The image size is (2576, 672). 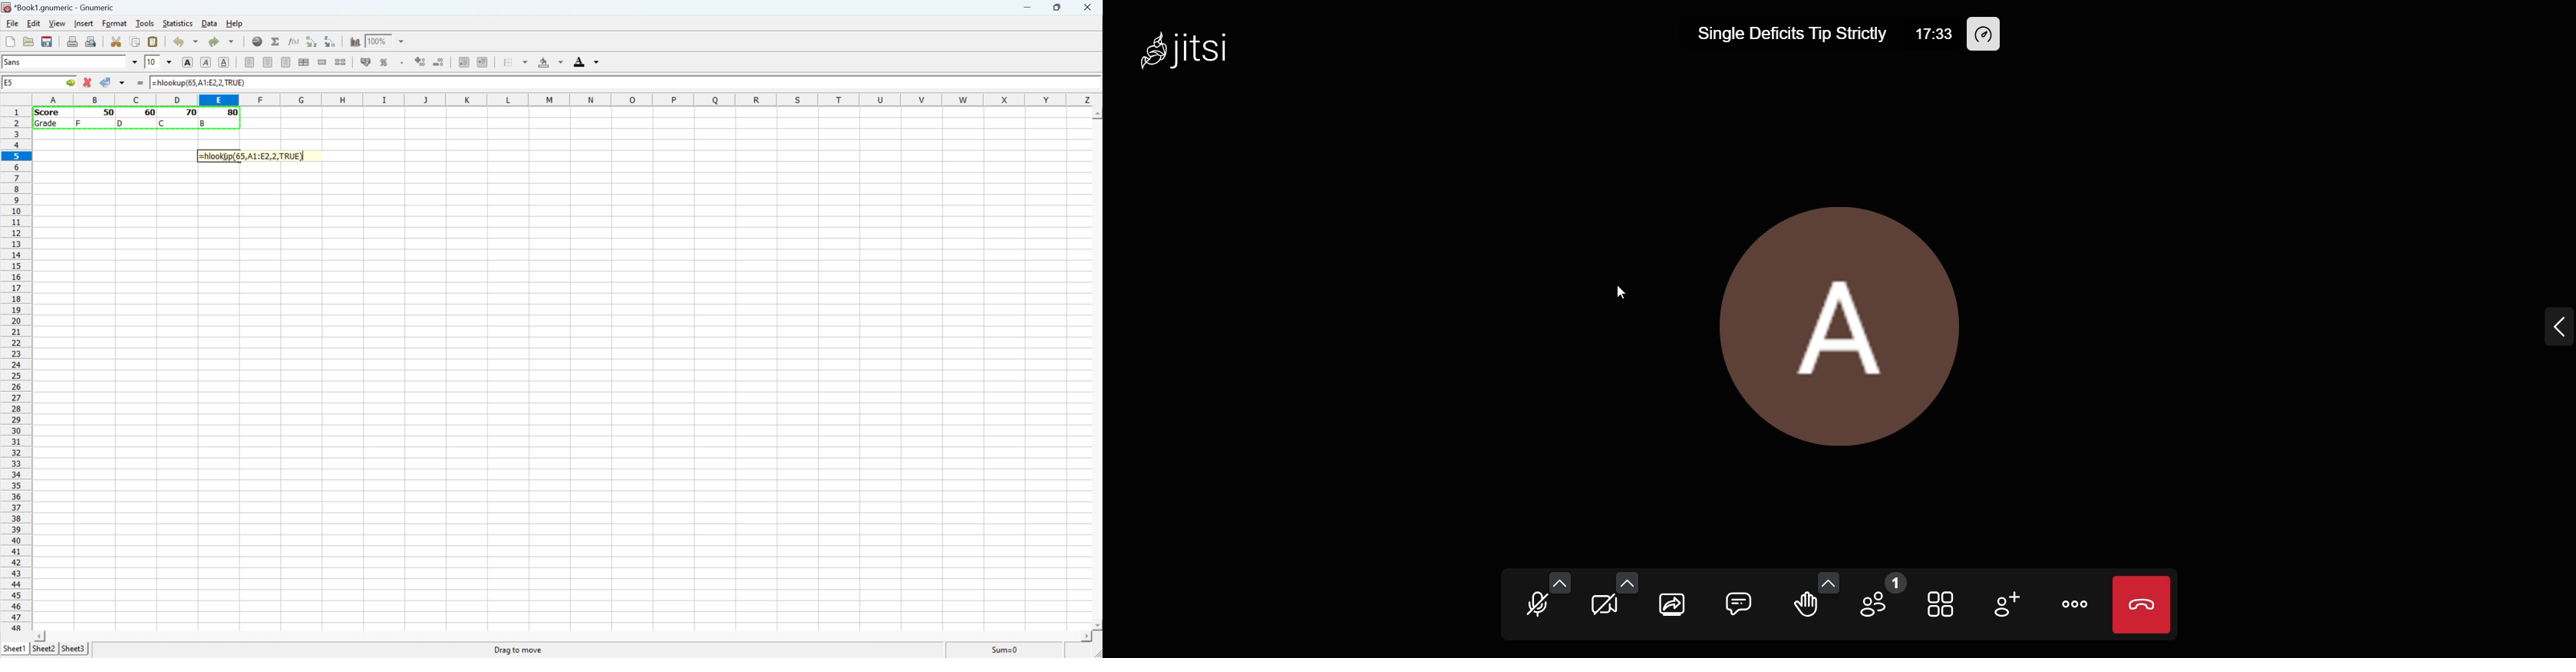 What do you see at coordinates (14, 648) in the screenshot?
I see `Sheet 1` at bounding box center [14, 648].